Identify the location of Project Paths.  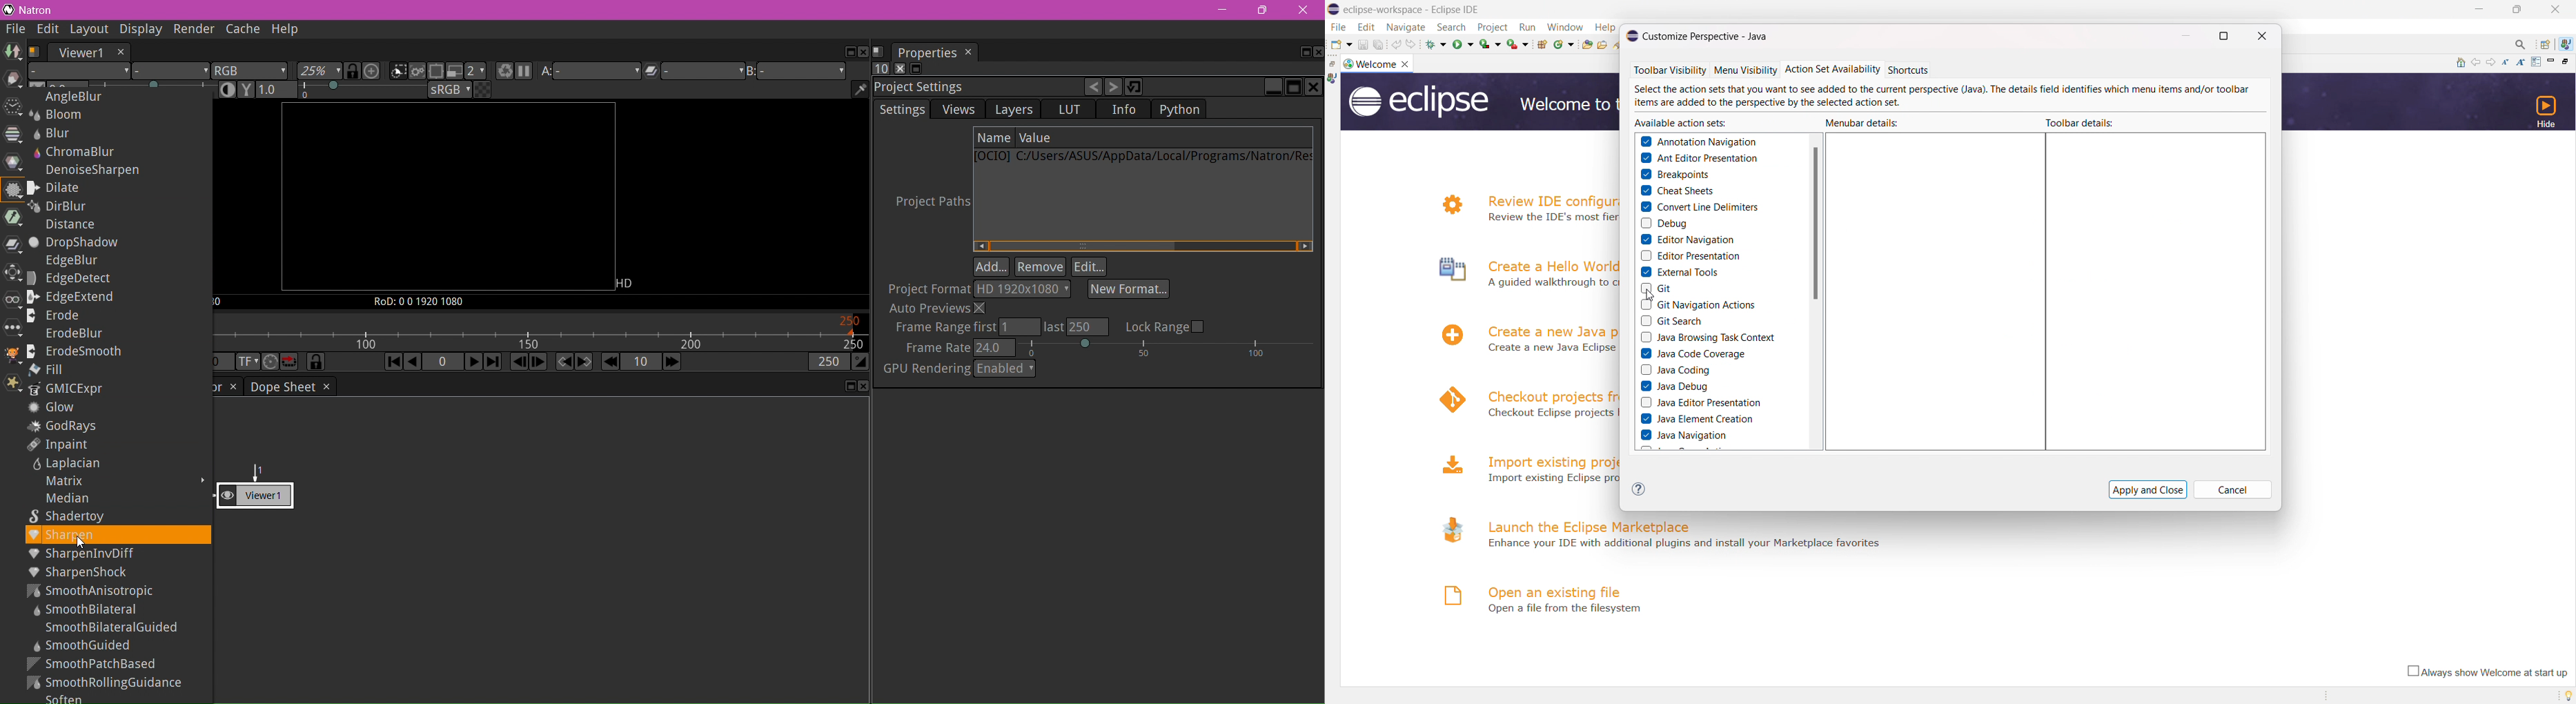
(927, 204).